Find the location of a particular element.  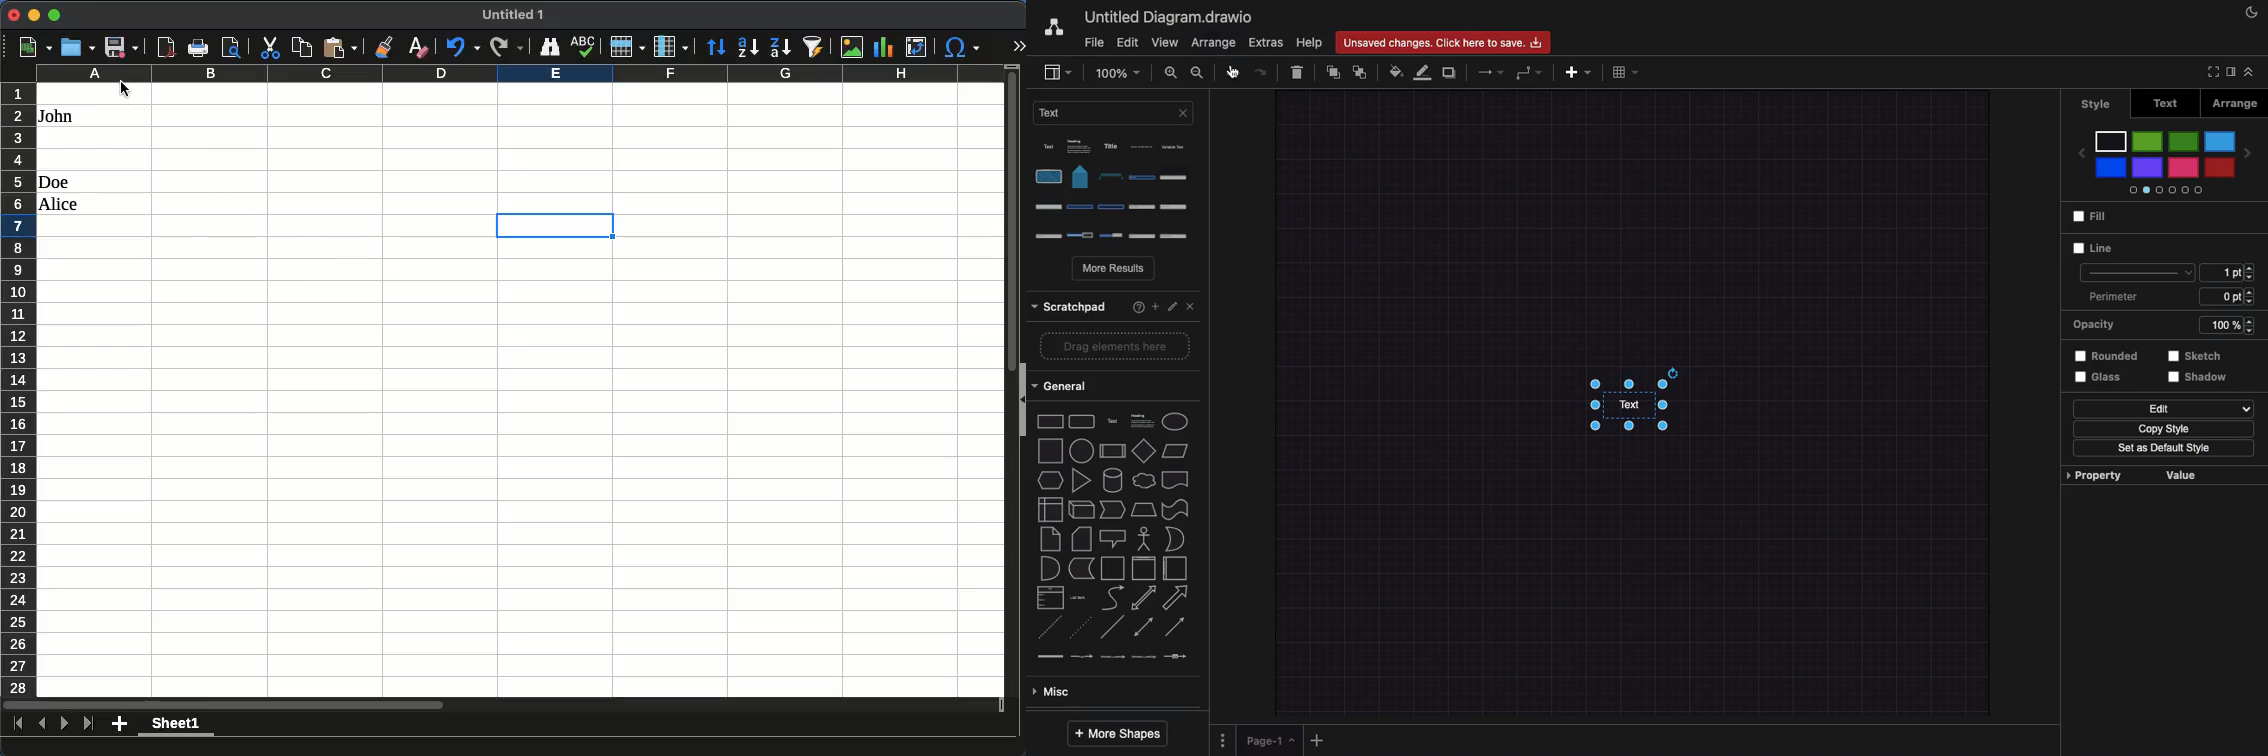

Edit is located at coordinates (2163, 409).